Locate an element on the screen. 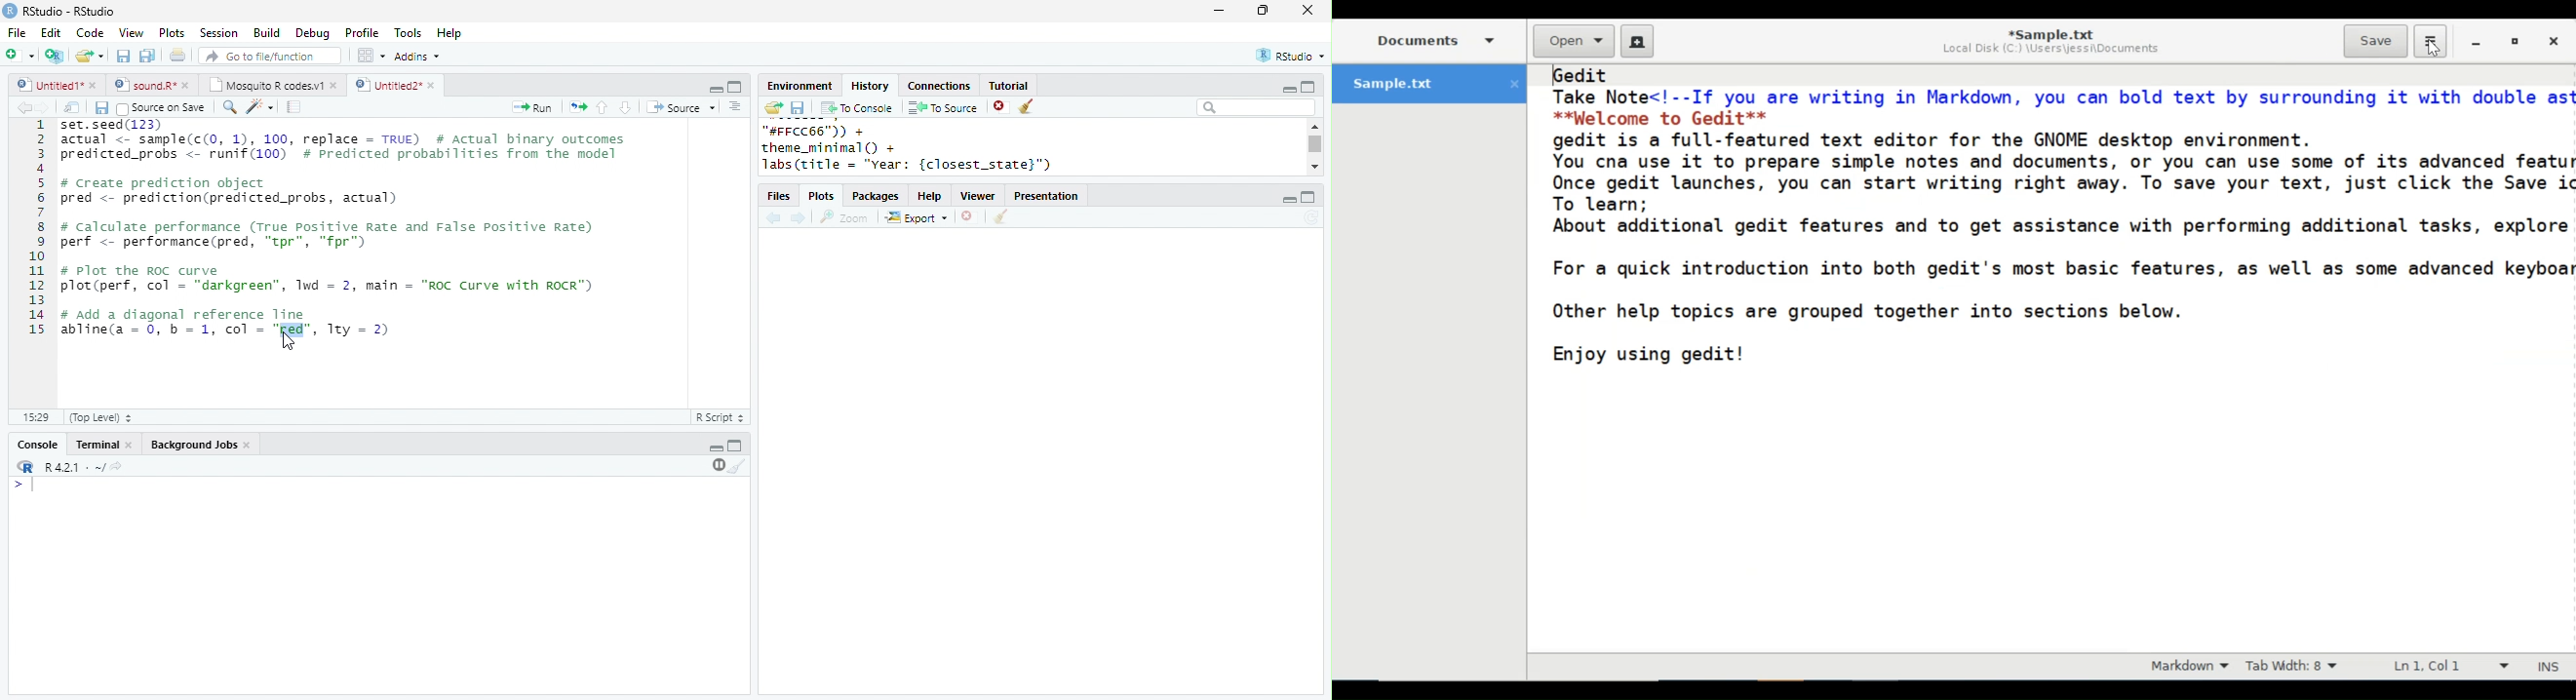 The height and width of the screenshot is (700, 2576). Source on Save is located at coordinates (159, 108).